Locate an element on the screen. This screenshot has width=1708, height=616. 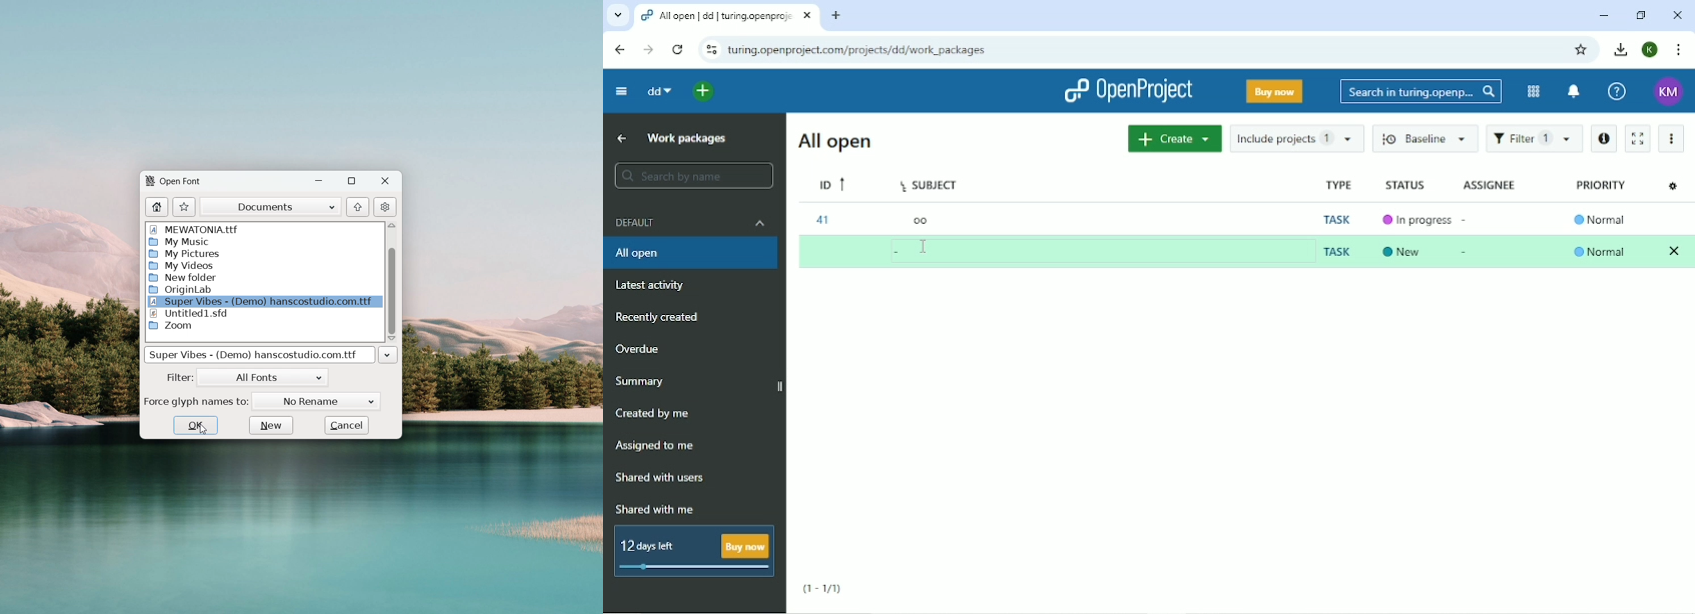
New is located at coordinates (1402, 250).